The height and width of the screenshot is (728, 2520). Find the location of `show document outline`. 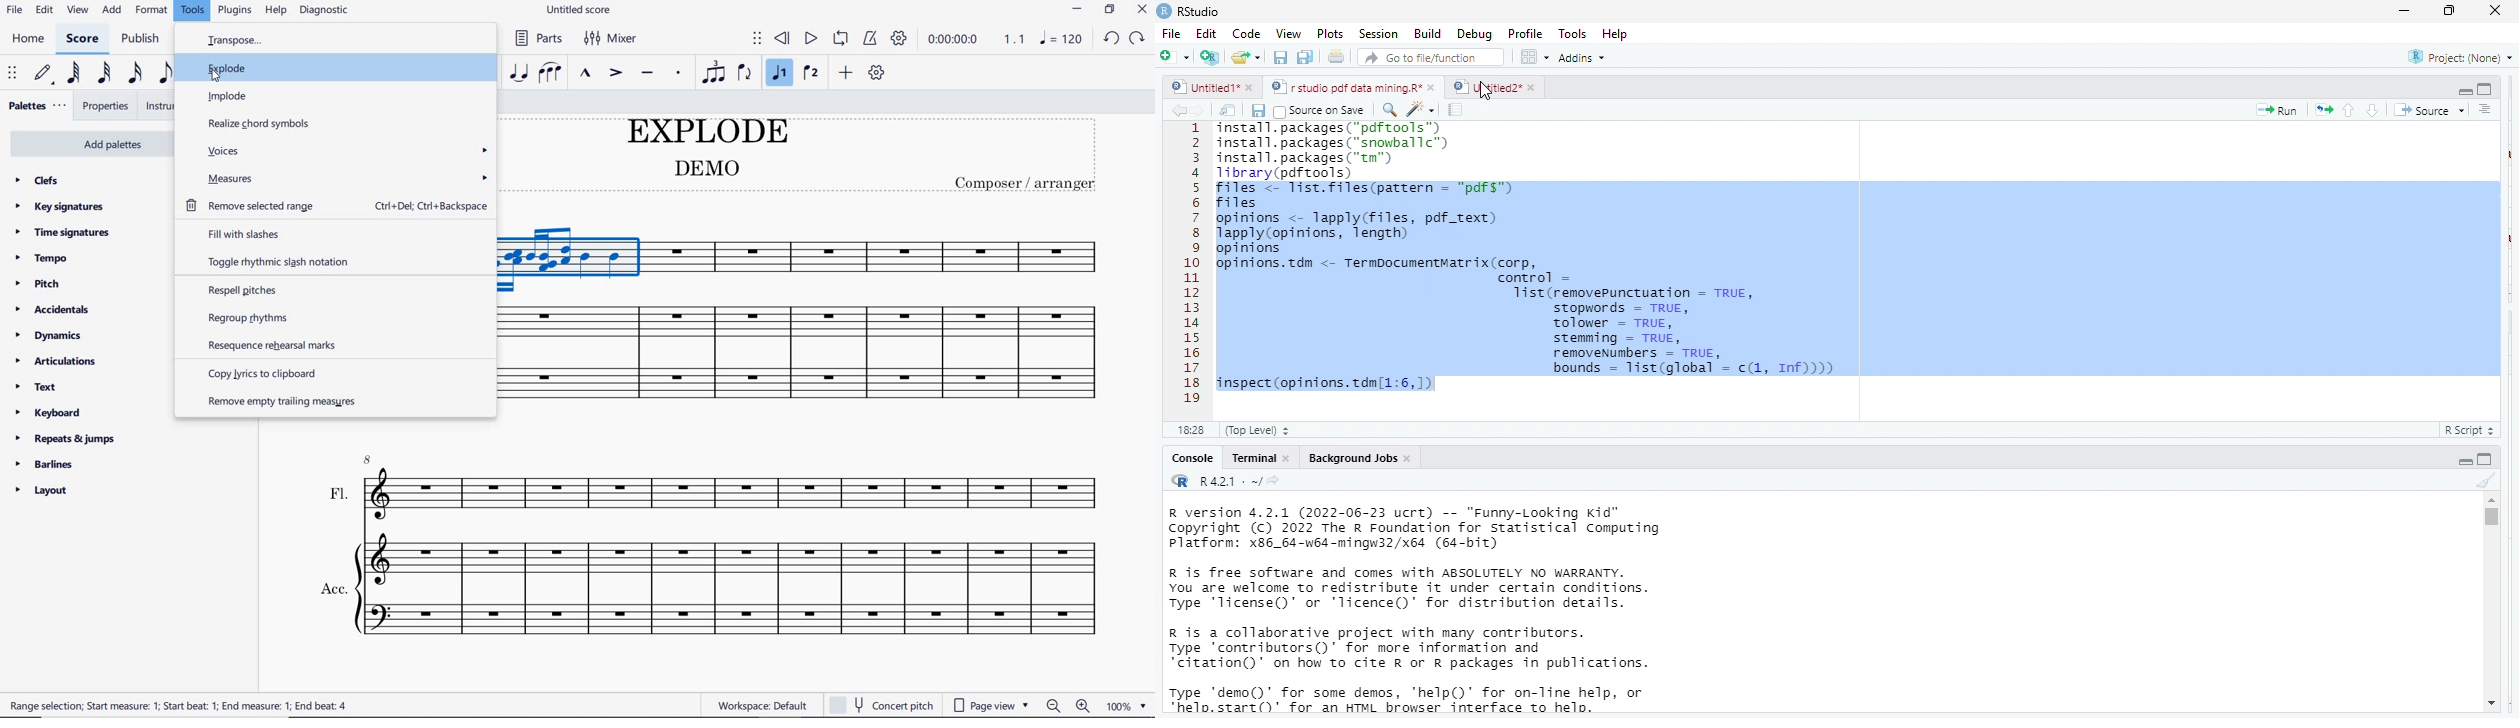

show document outline is located at coordinates (2487, 110).